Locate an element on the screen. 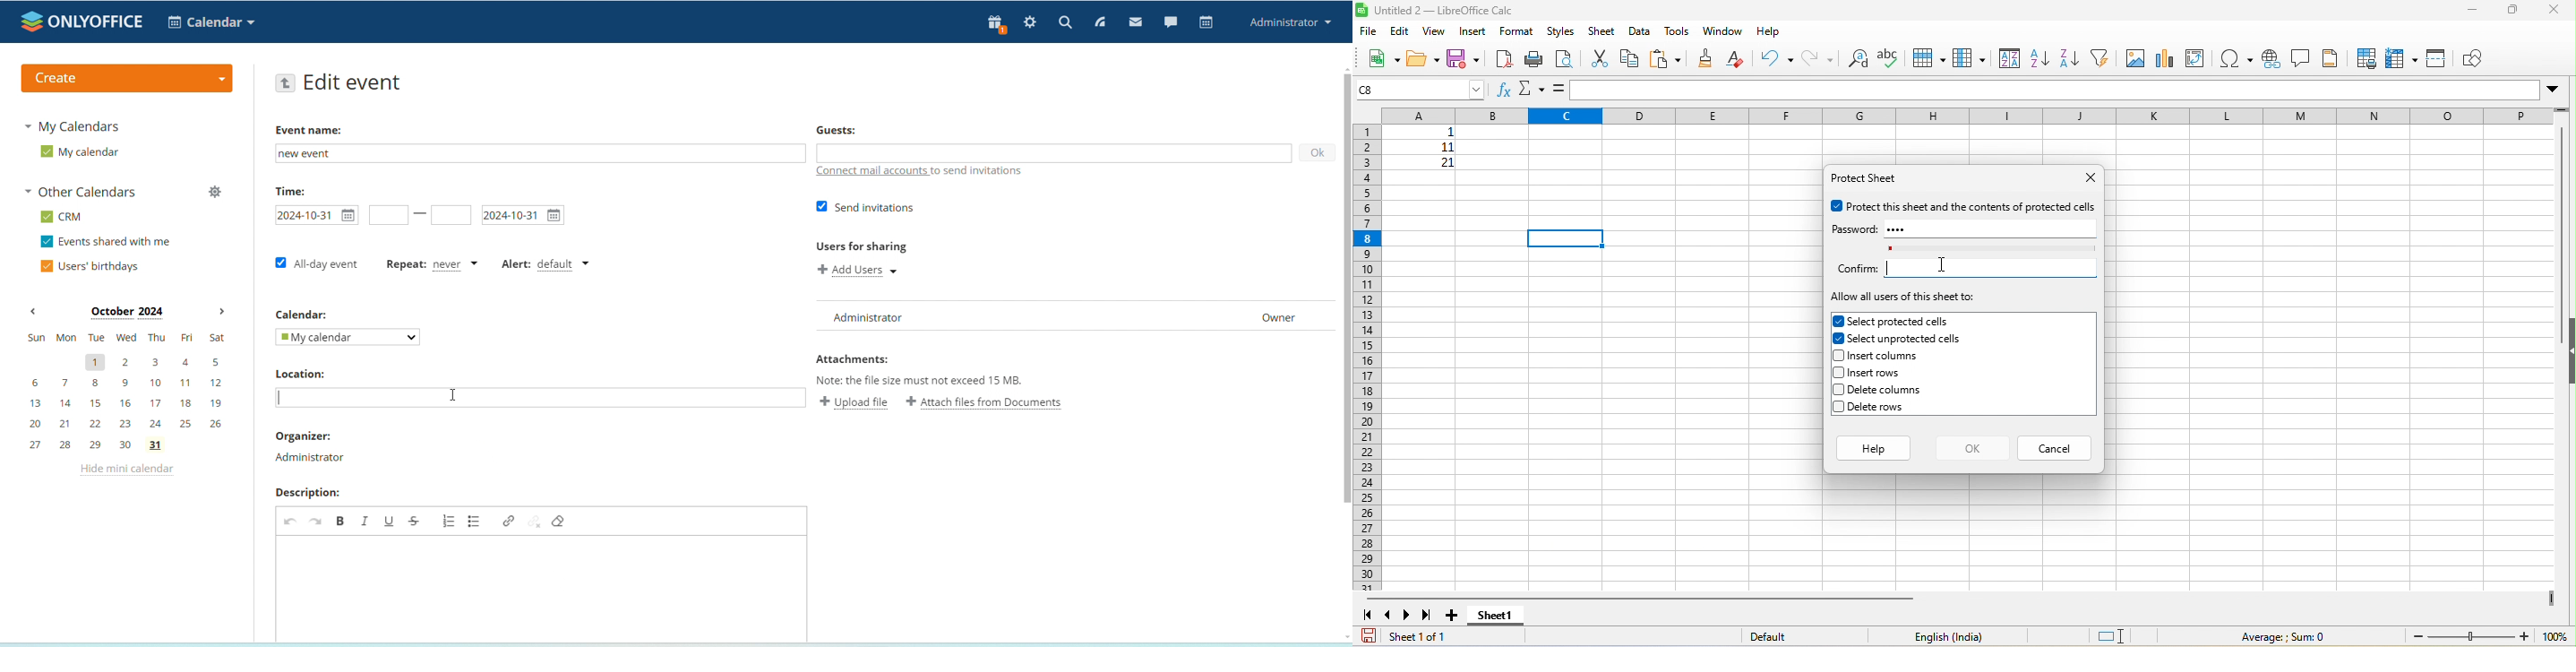 Image resolution: width=2576 pixels, height=672 pixels. close is located at coordinates (2082, 178).